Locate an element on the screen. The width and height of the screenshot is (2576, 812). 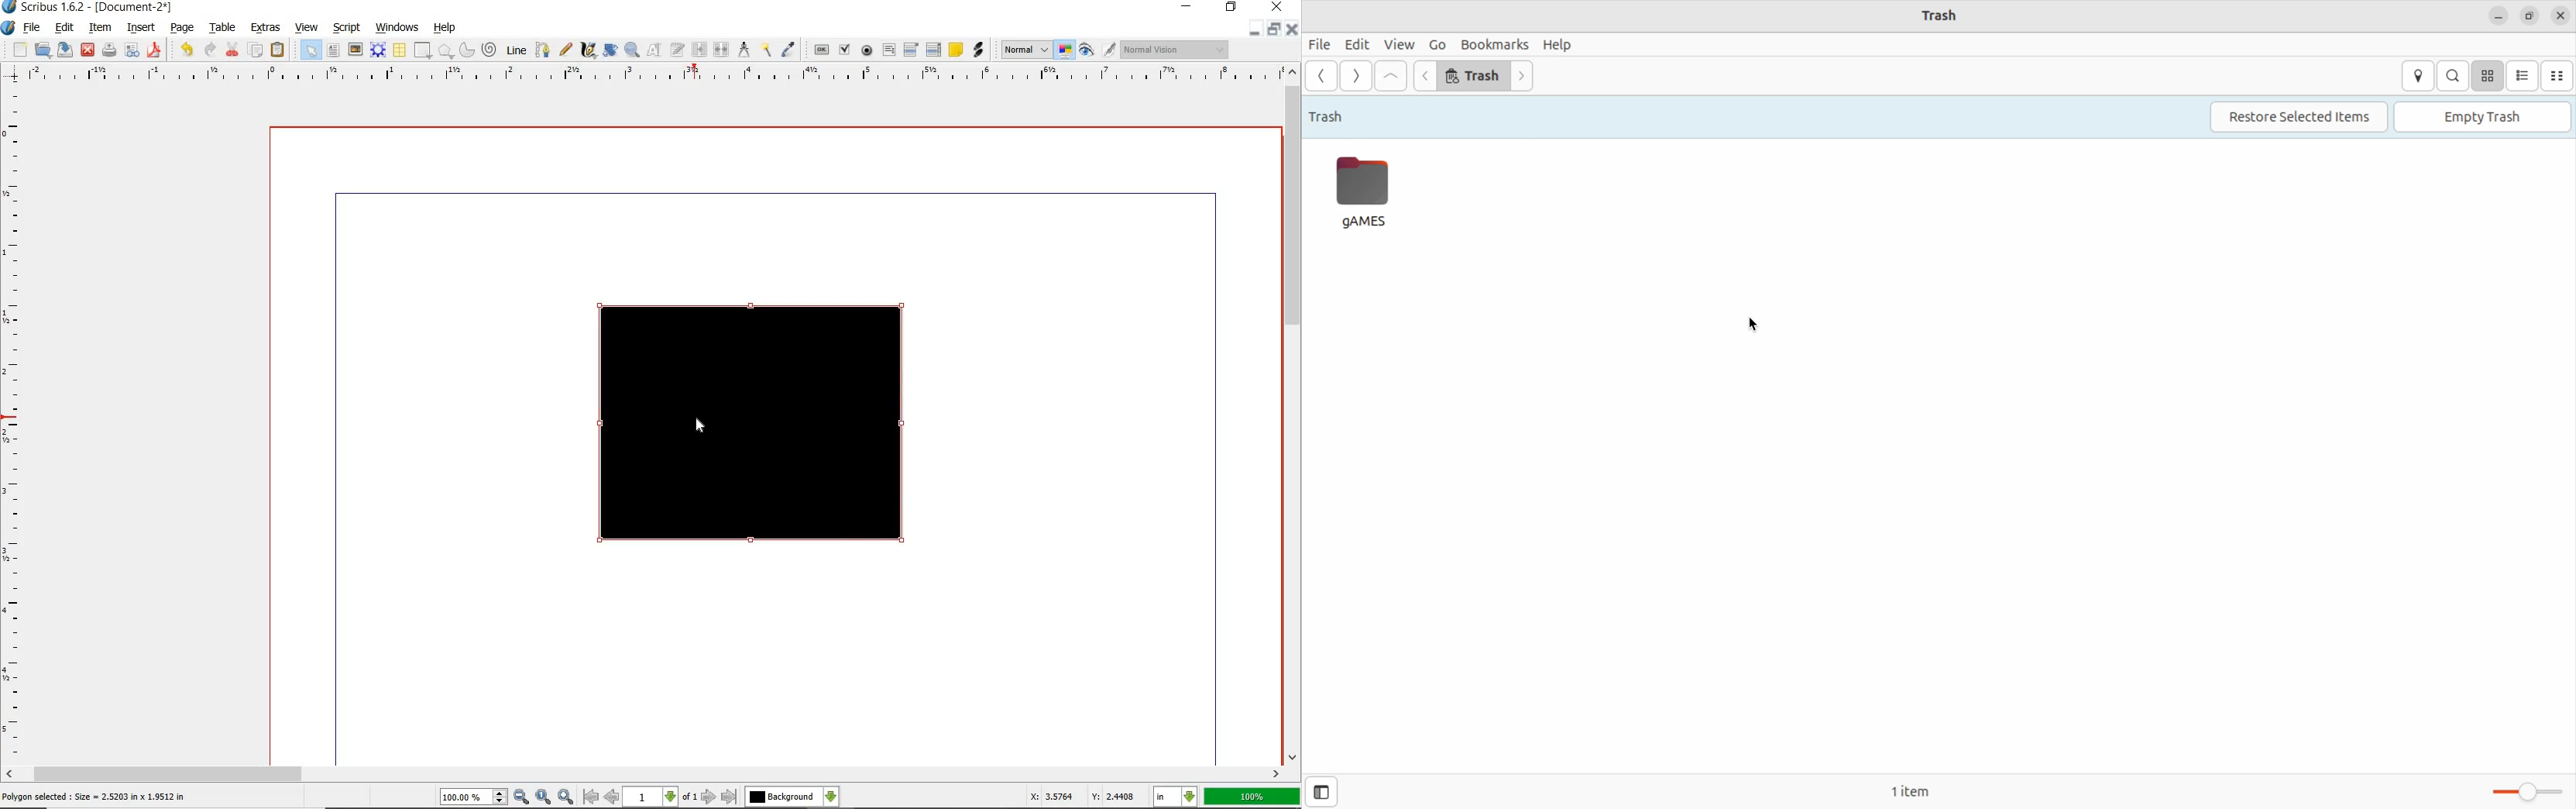
pdf radio button is located at coordinates (864, 50).